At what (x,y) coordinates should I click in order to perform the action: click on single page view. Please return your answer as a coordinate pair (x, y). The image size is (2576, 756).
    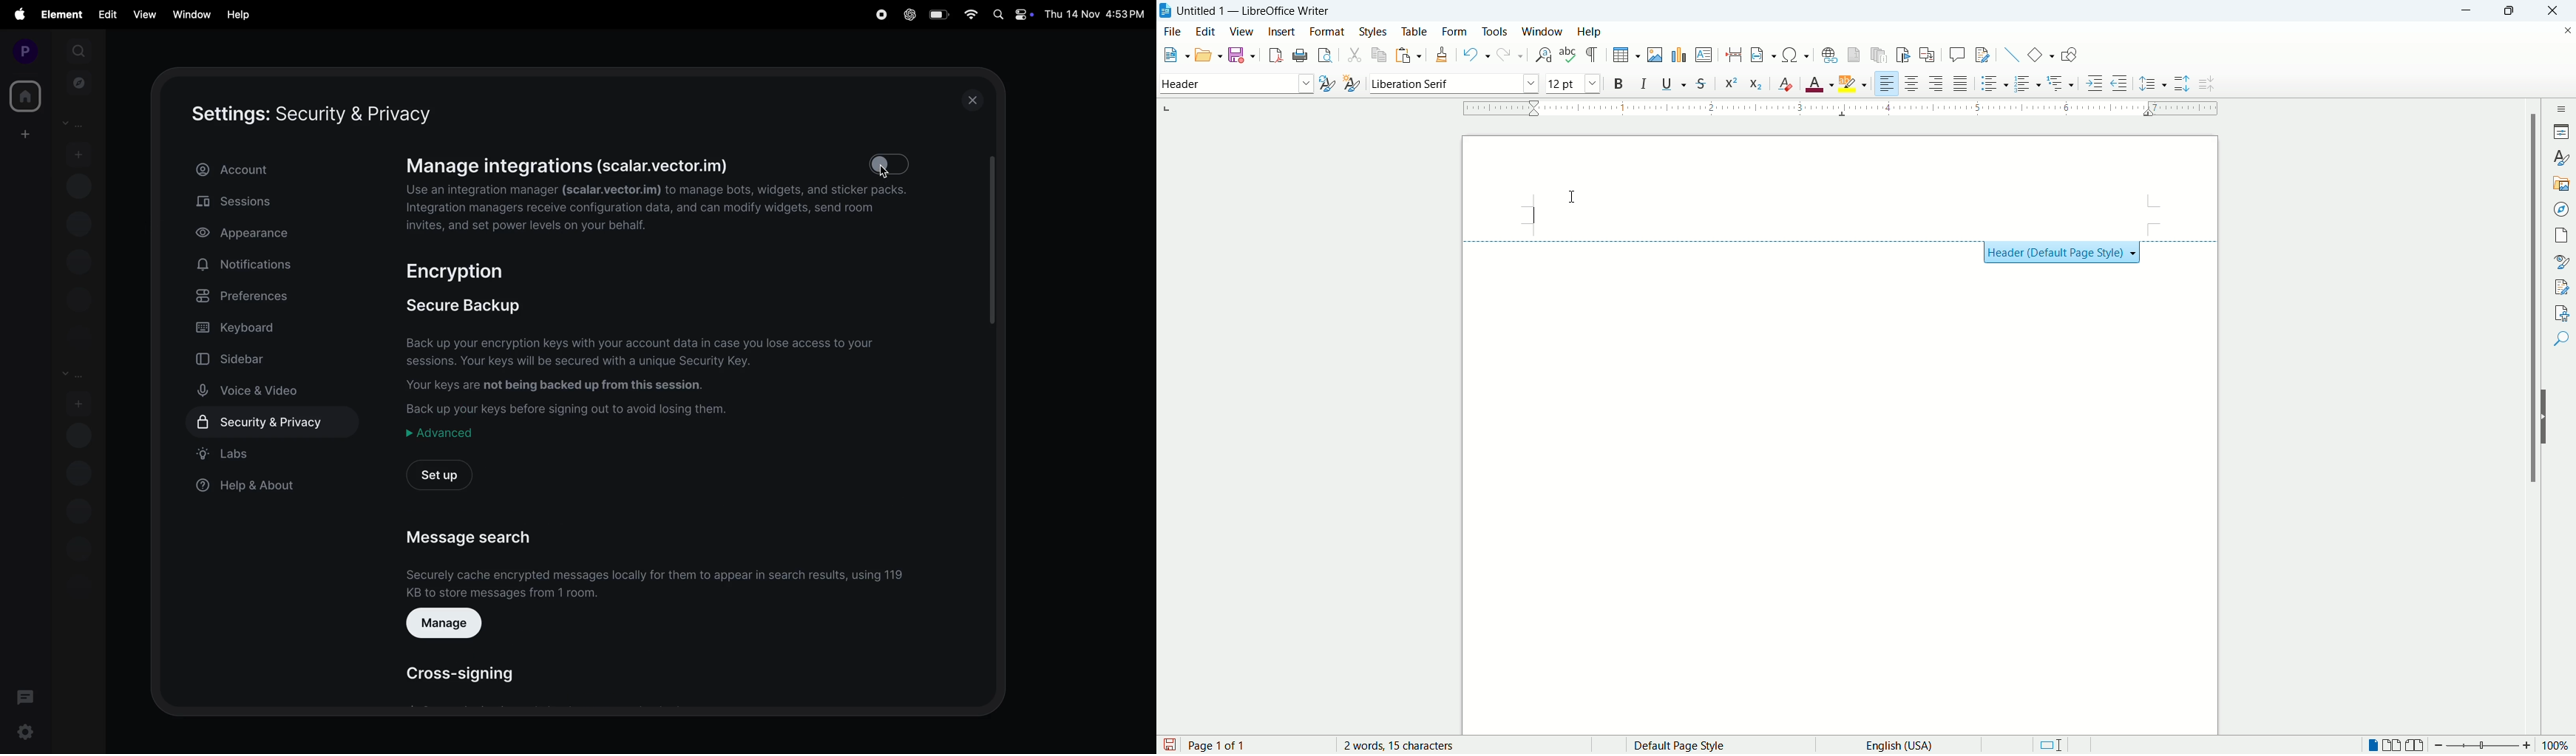
    Looking at the image, I should click on (2373, 745).